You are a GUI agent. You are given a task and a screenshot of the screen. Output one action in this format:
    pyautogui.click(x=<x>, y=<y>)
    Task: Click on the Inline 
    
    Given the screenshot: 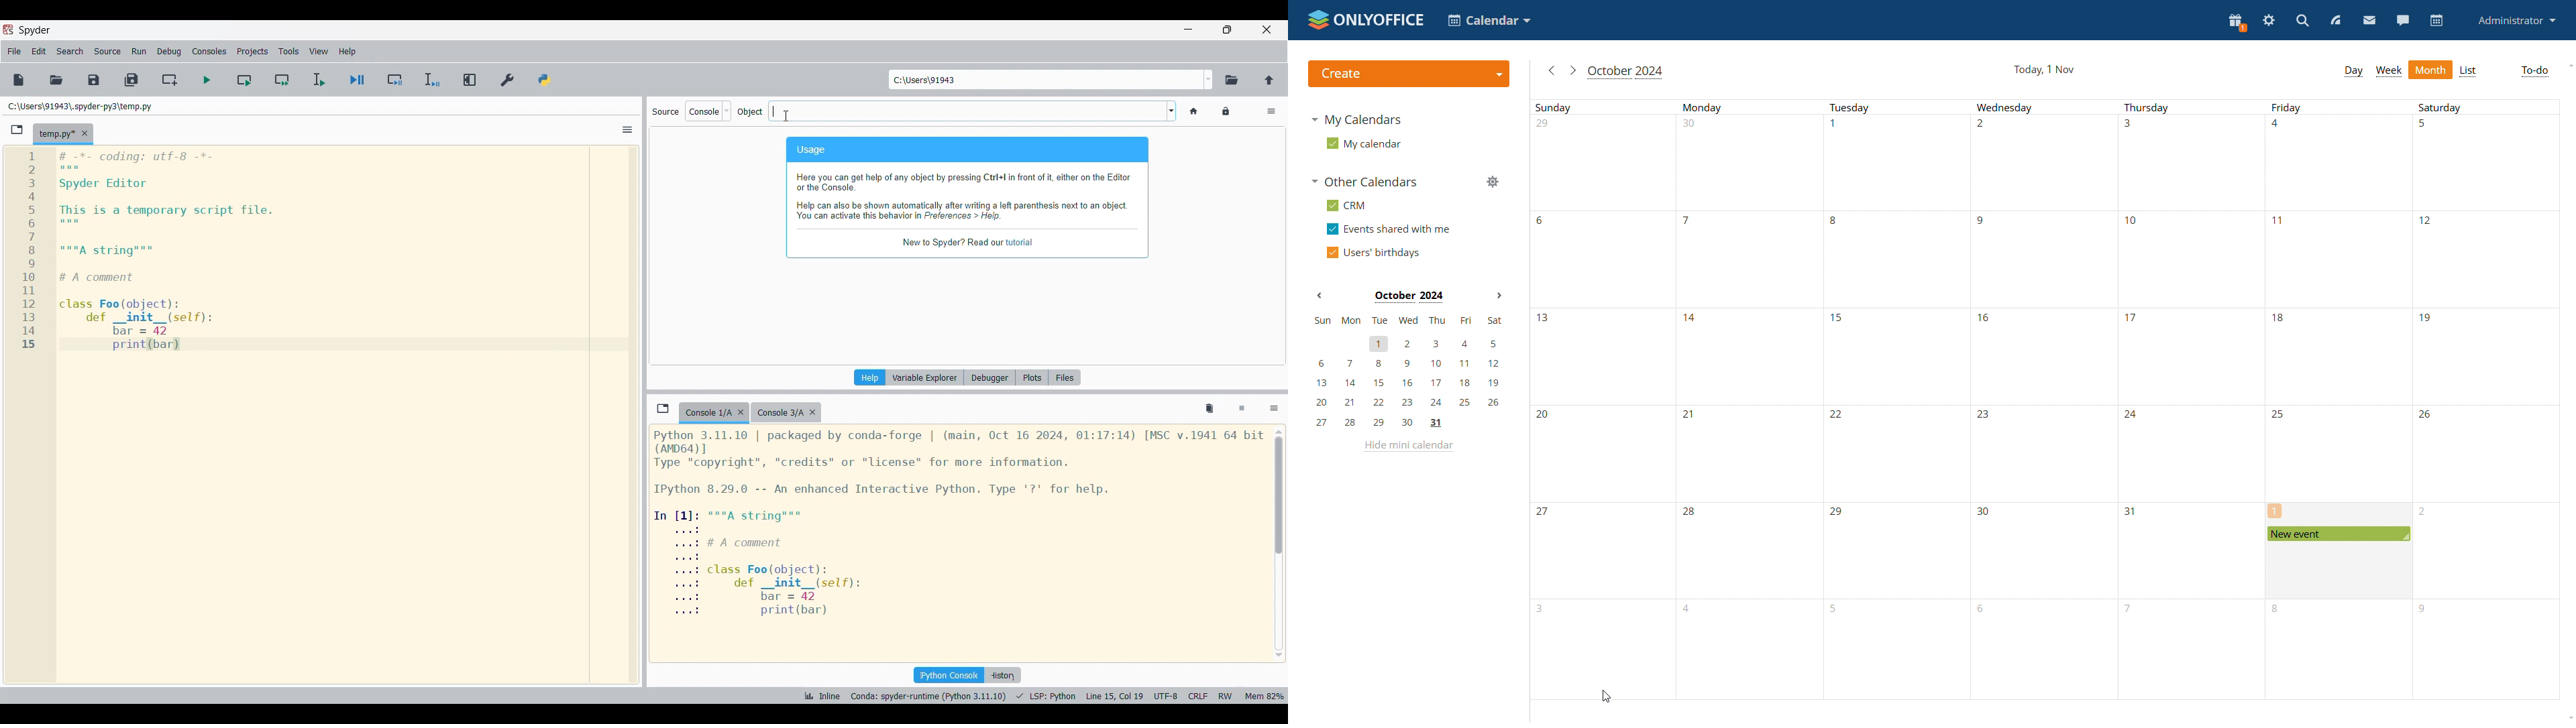 What is the action you would take?
    pyautogui.click(x=824, y=692)
    